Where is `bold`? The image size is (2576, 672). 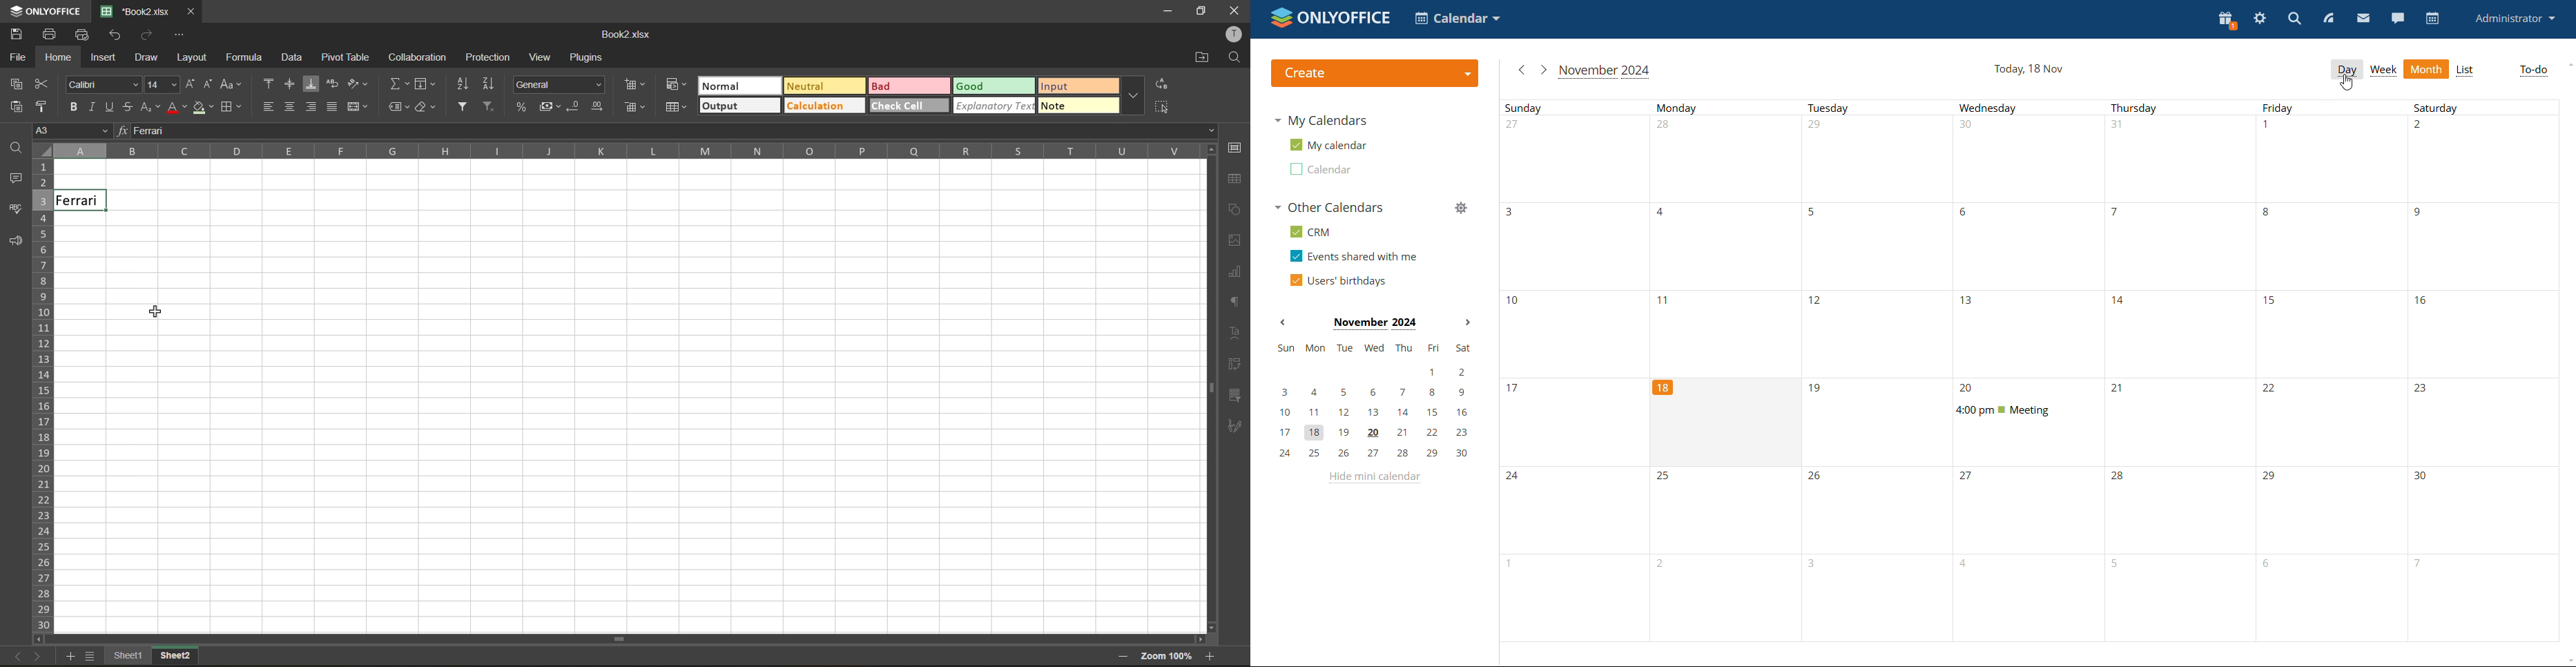 bold is located at coordinates (72, 107).